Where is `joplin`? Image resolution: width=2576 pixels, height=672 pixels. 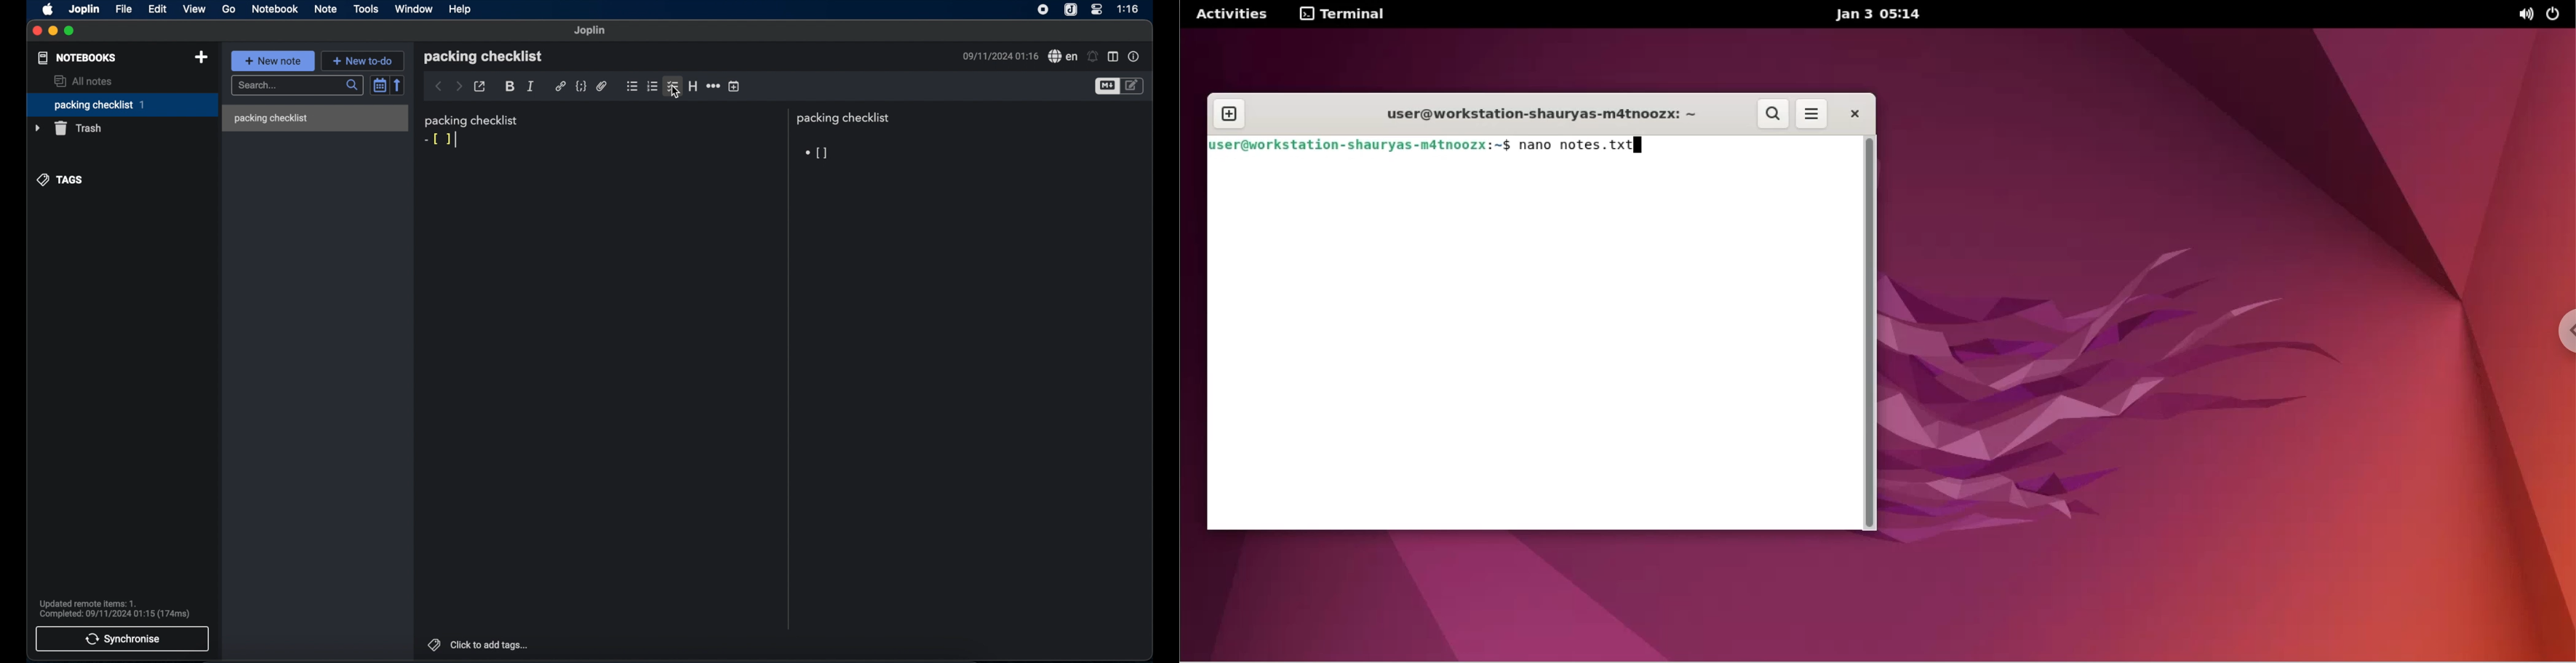 joplin is located at coordinates (85, 10).